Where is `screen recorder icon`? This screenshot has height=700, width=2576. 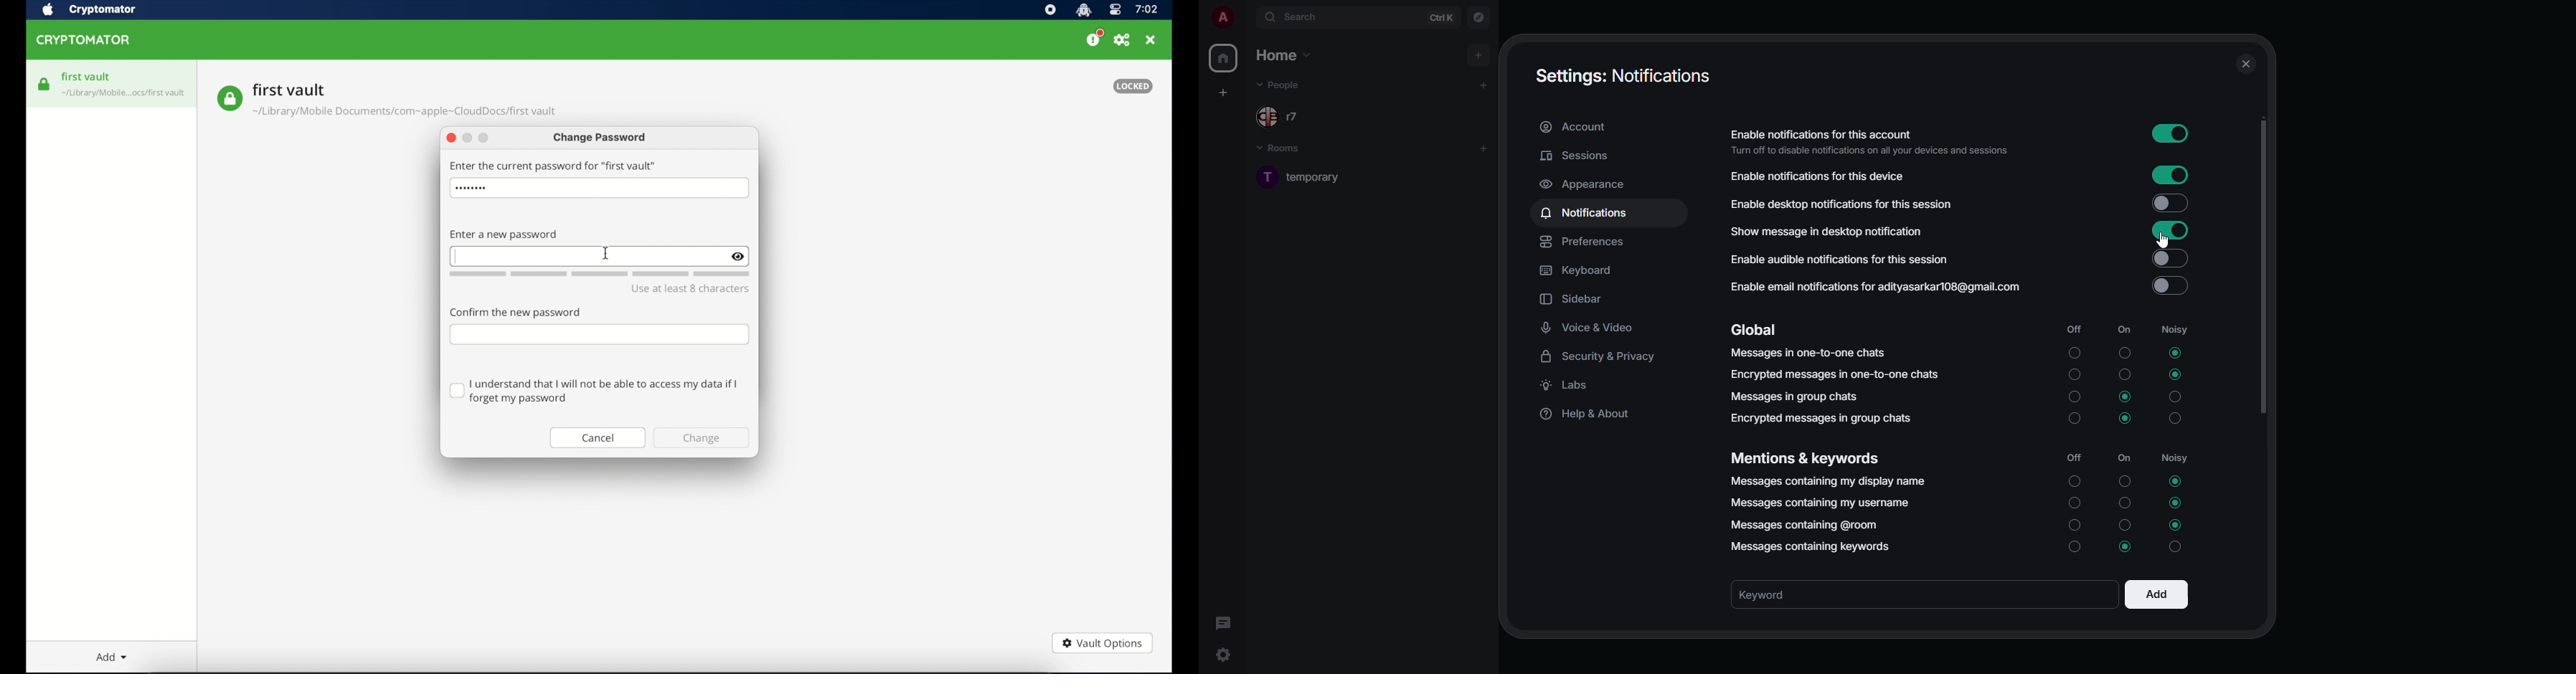
screen recorder icon is located at coordinates (1050, 11).